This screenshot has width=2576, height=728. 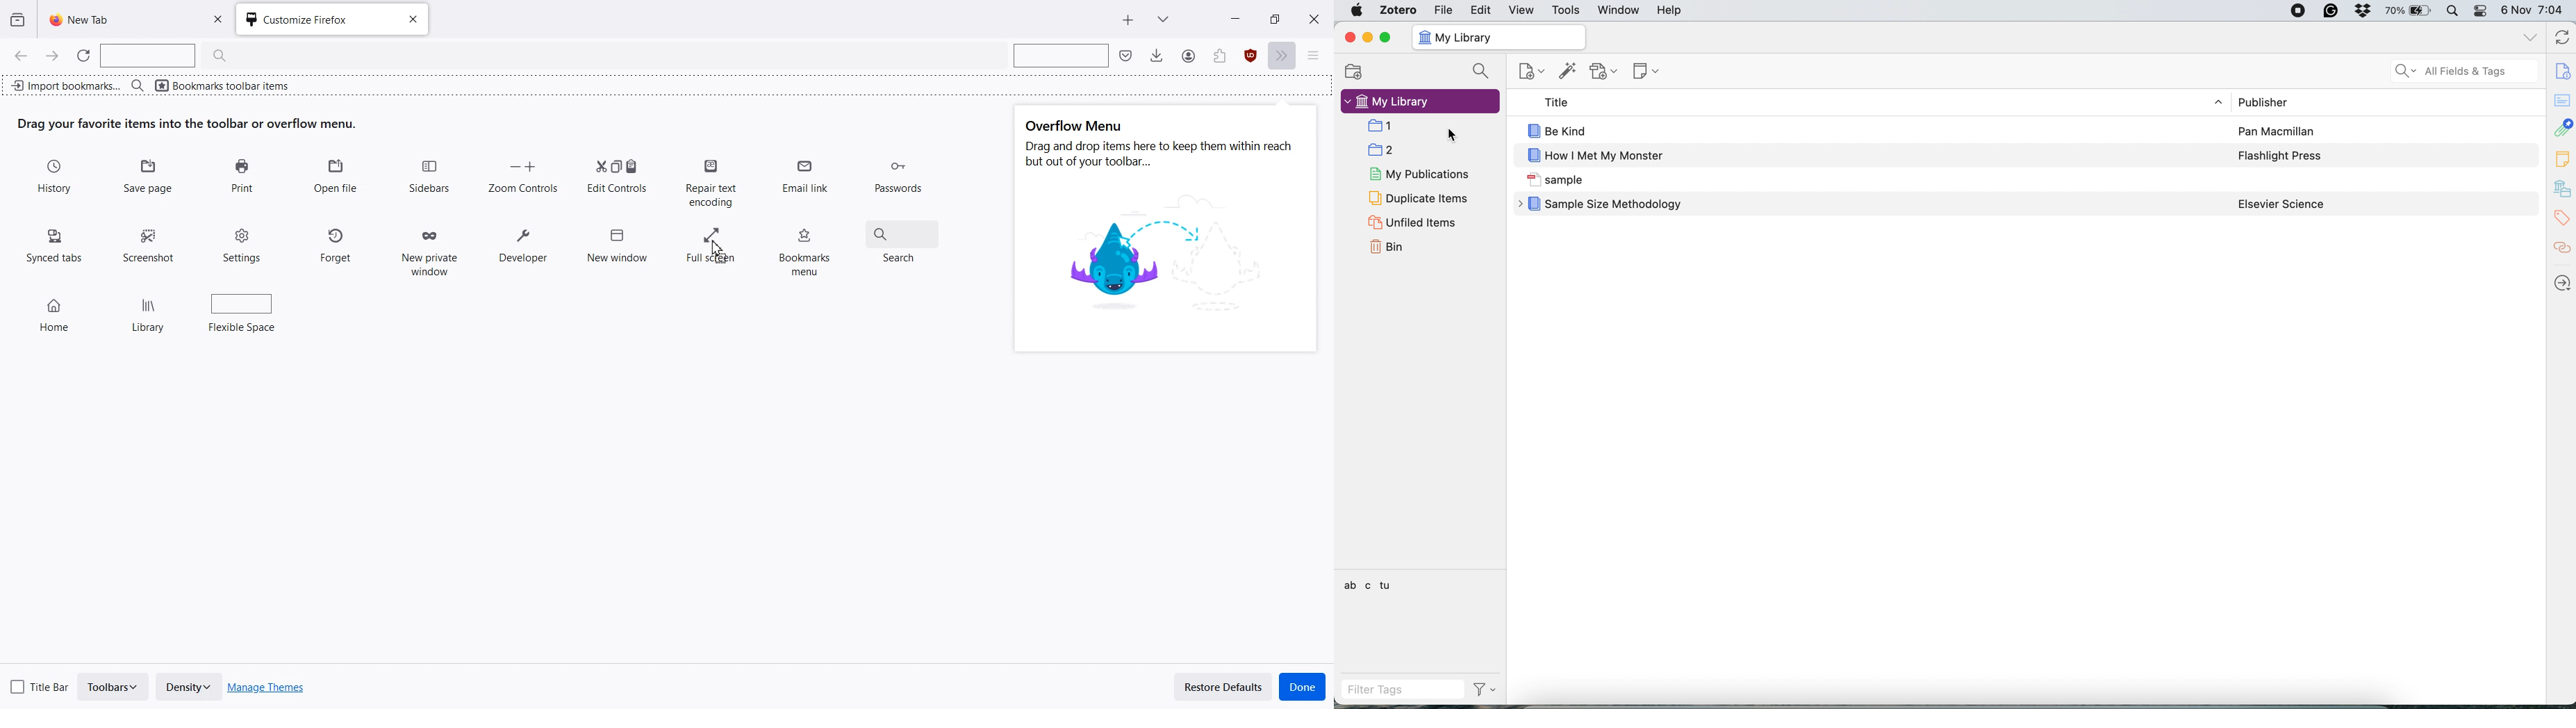 I want to click on Downloads, so click(x=1157, y=55).